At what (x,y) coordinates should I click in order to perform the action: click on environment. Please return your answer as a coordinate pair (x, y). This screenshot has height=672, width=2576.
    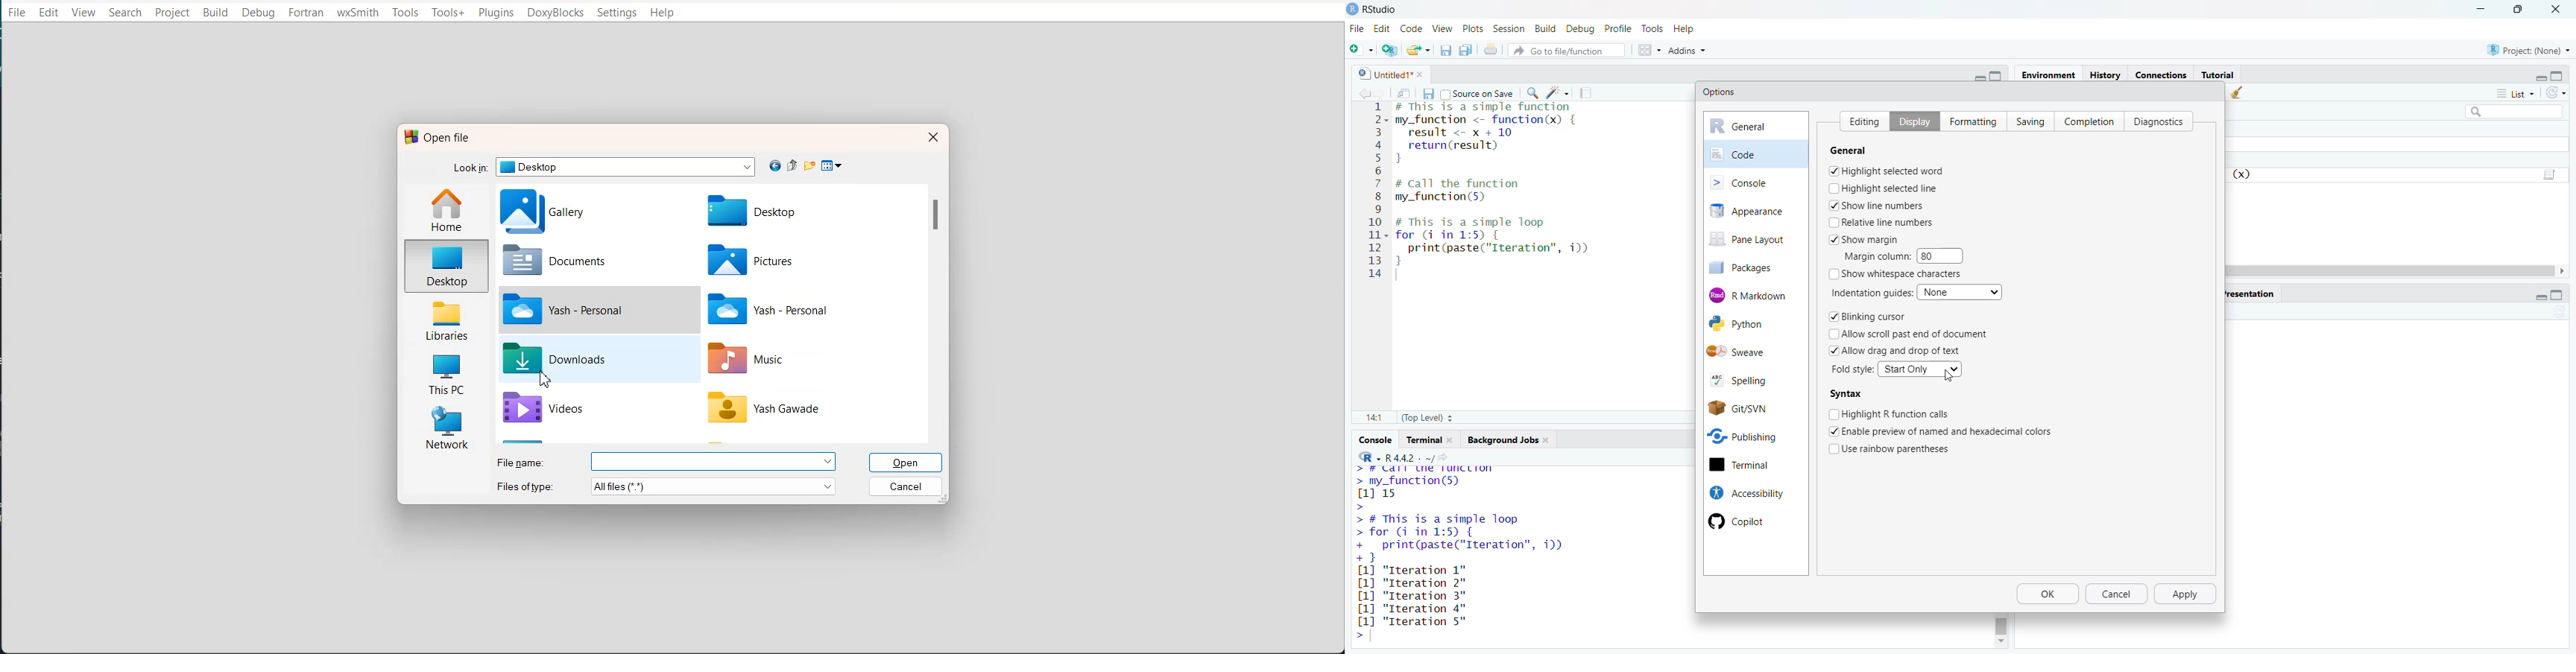
    Looking at the image, I should click on (2050, 75).